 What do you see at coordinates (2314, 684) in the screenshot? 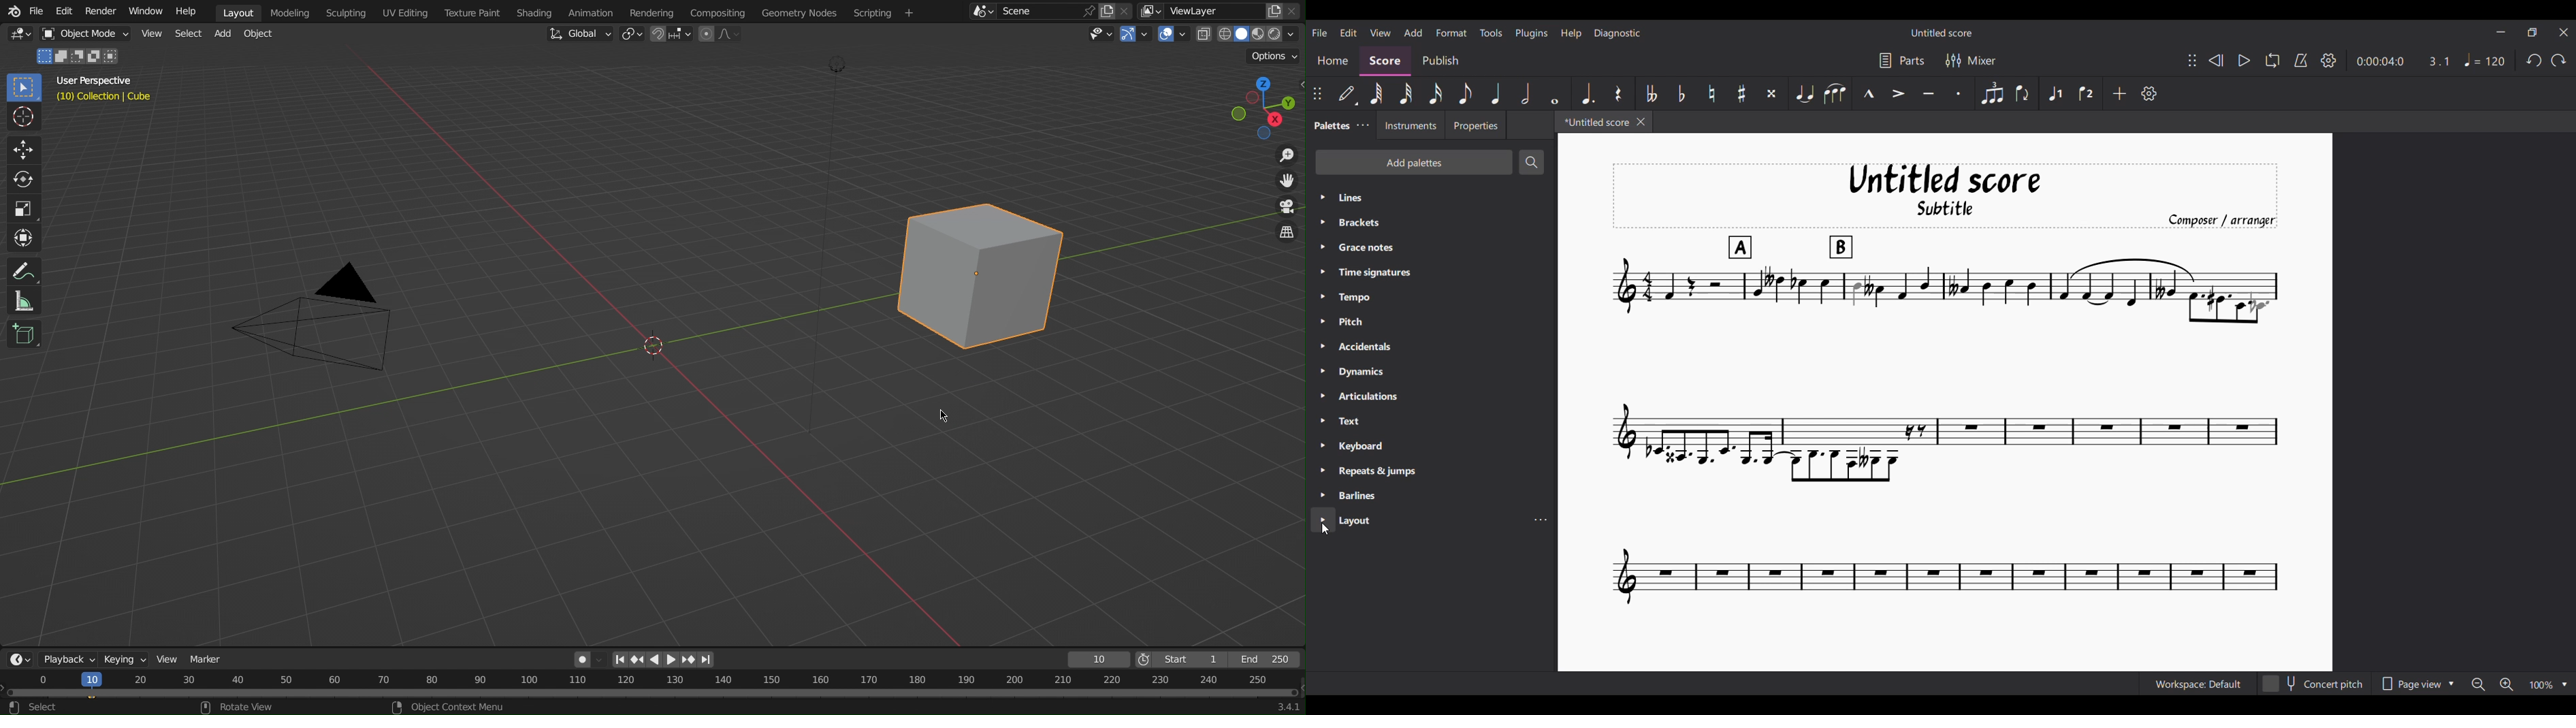
I see `Concert pitch toggle` at bounding box center [2314, 684].